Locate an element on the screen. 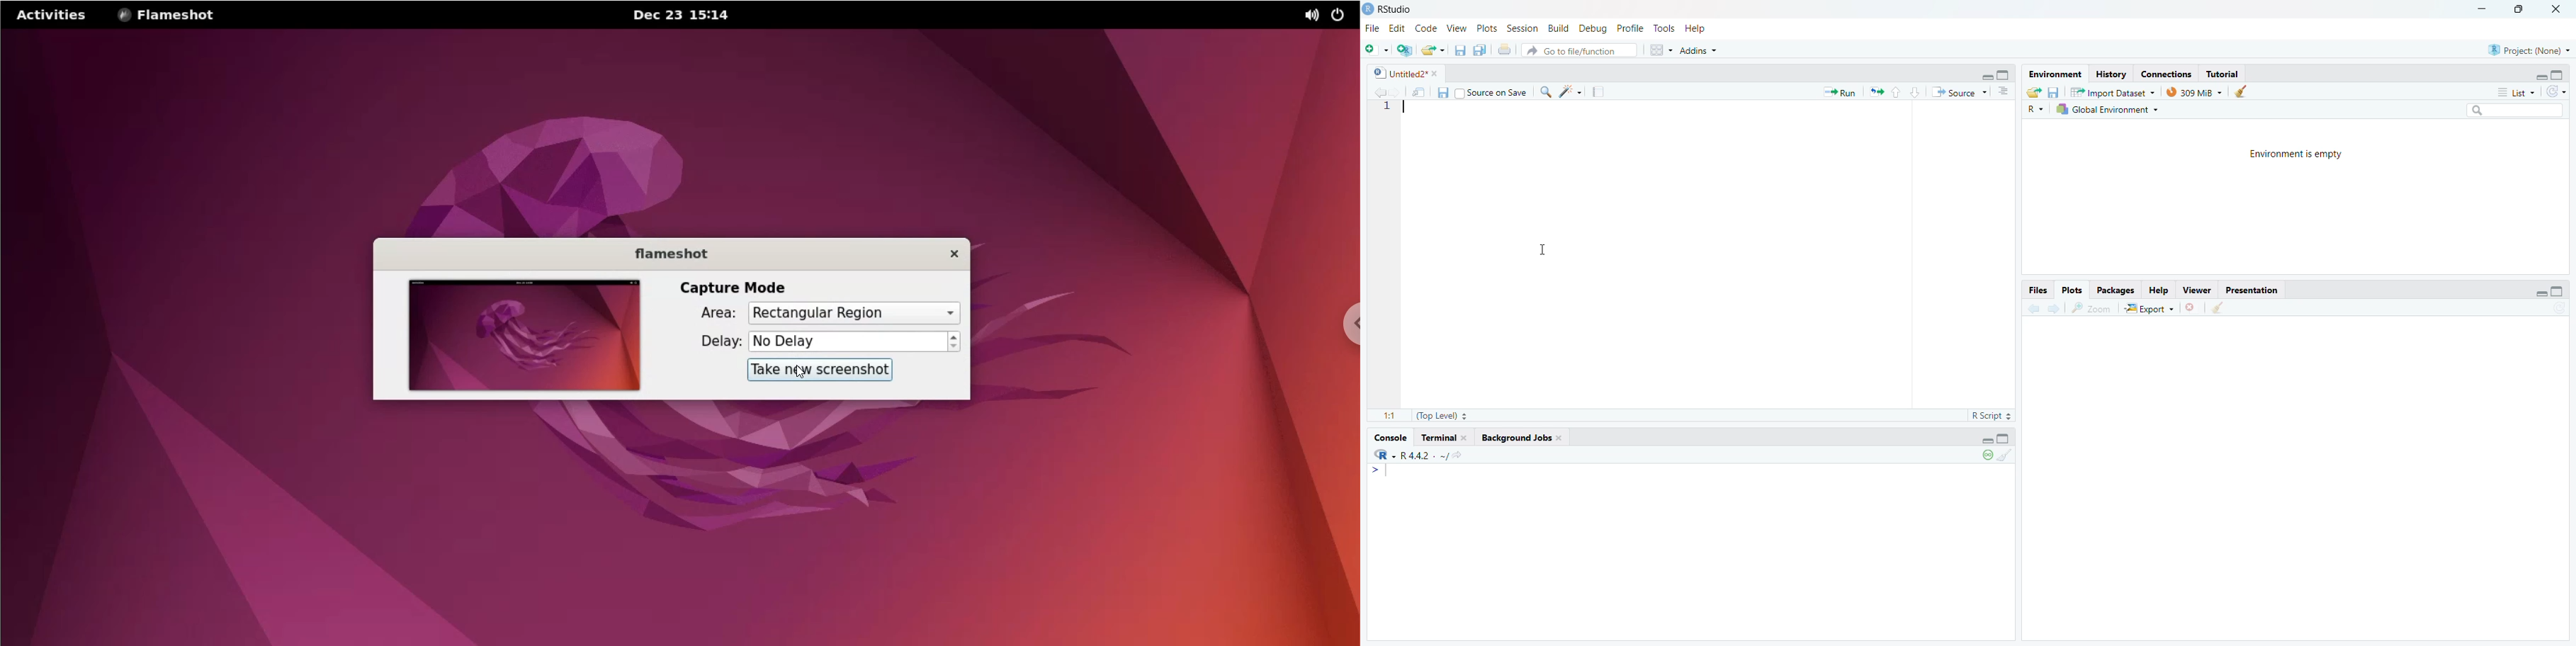 Image resolution: width=2576 pixels, height=672 pixels. ‘Console is located at coordinates (1390, 436).